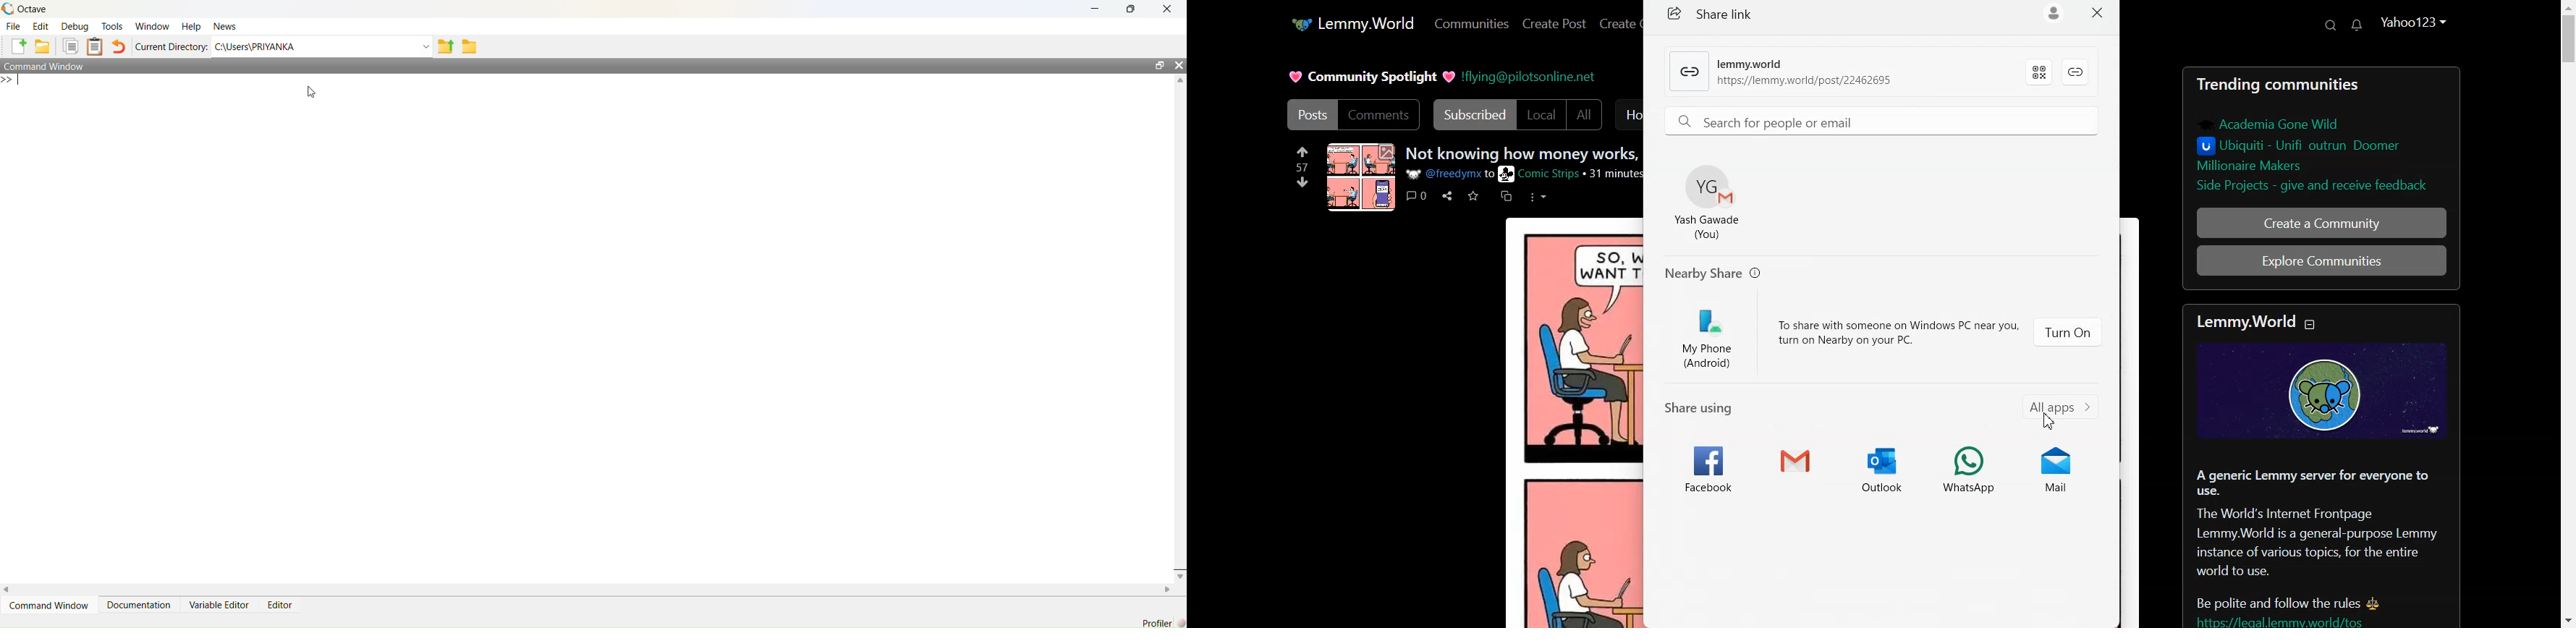 Image resolution: width=2576 pixels, height=644 pixels. What do you see at coordinates (2053, 14) in the screenshot?
I see `Profile` at bounding box center [2053, 14].